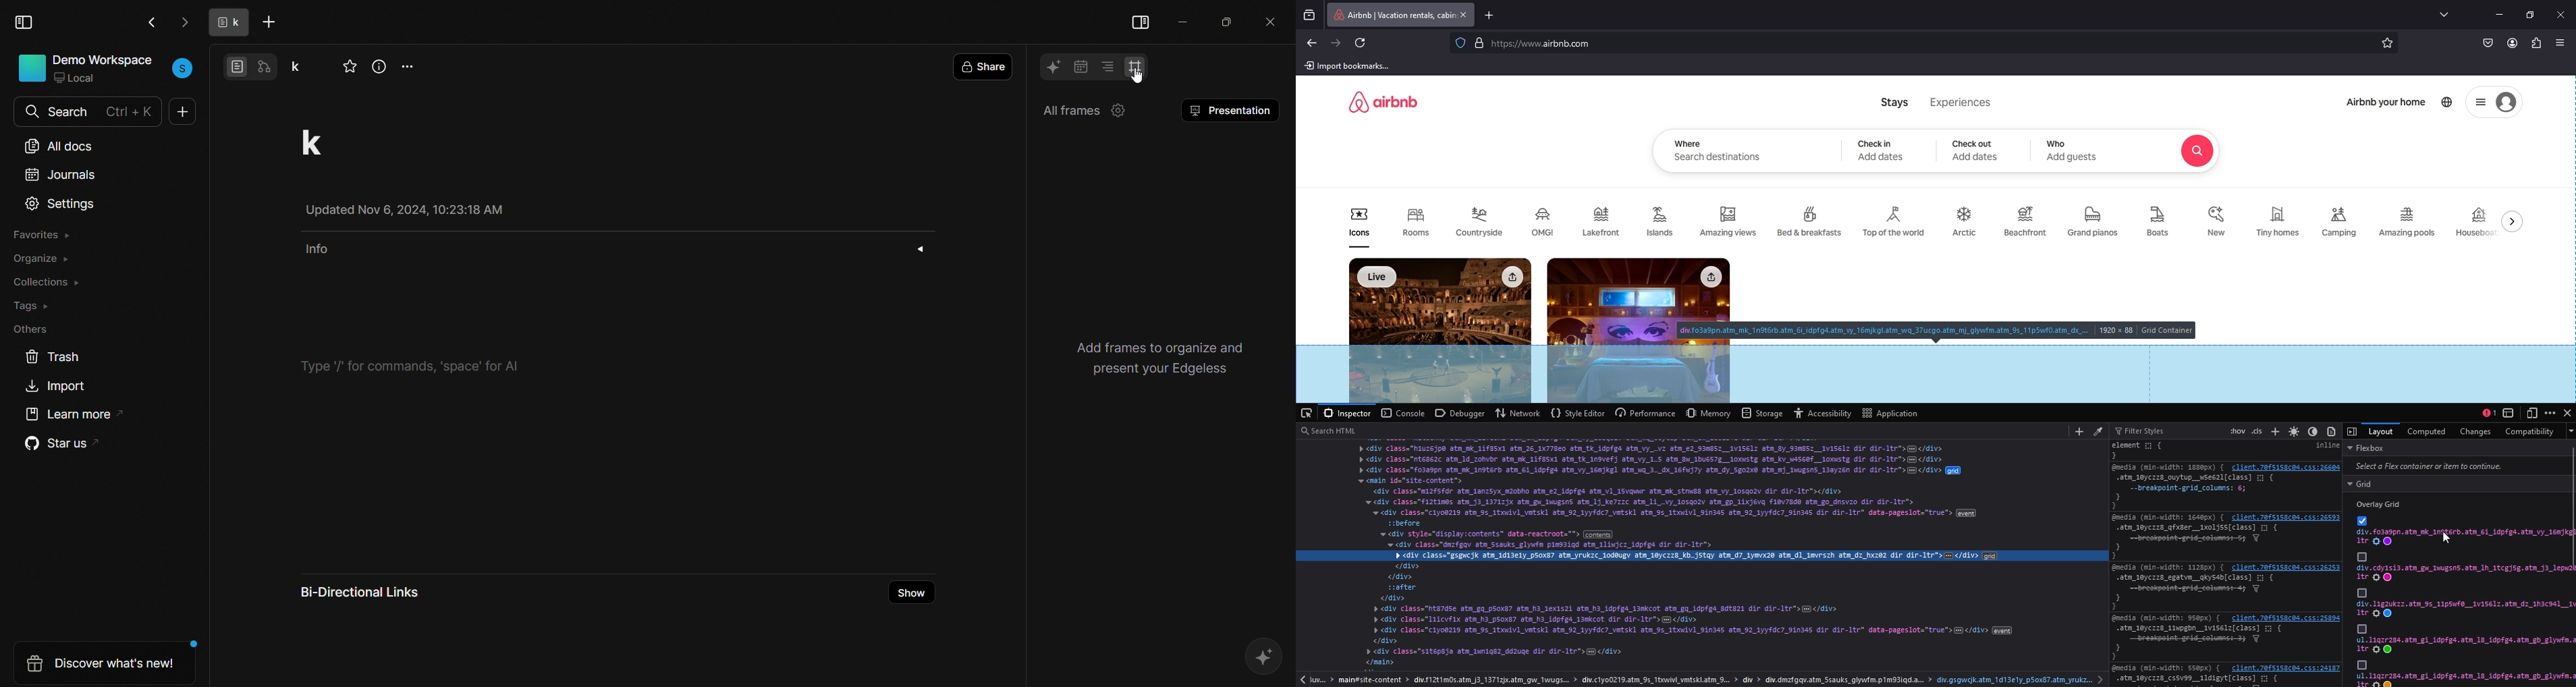  Describe the element at coordinates (2286, 618) in the screenshot. I see `link` at that location.